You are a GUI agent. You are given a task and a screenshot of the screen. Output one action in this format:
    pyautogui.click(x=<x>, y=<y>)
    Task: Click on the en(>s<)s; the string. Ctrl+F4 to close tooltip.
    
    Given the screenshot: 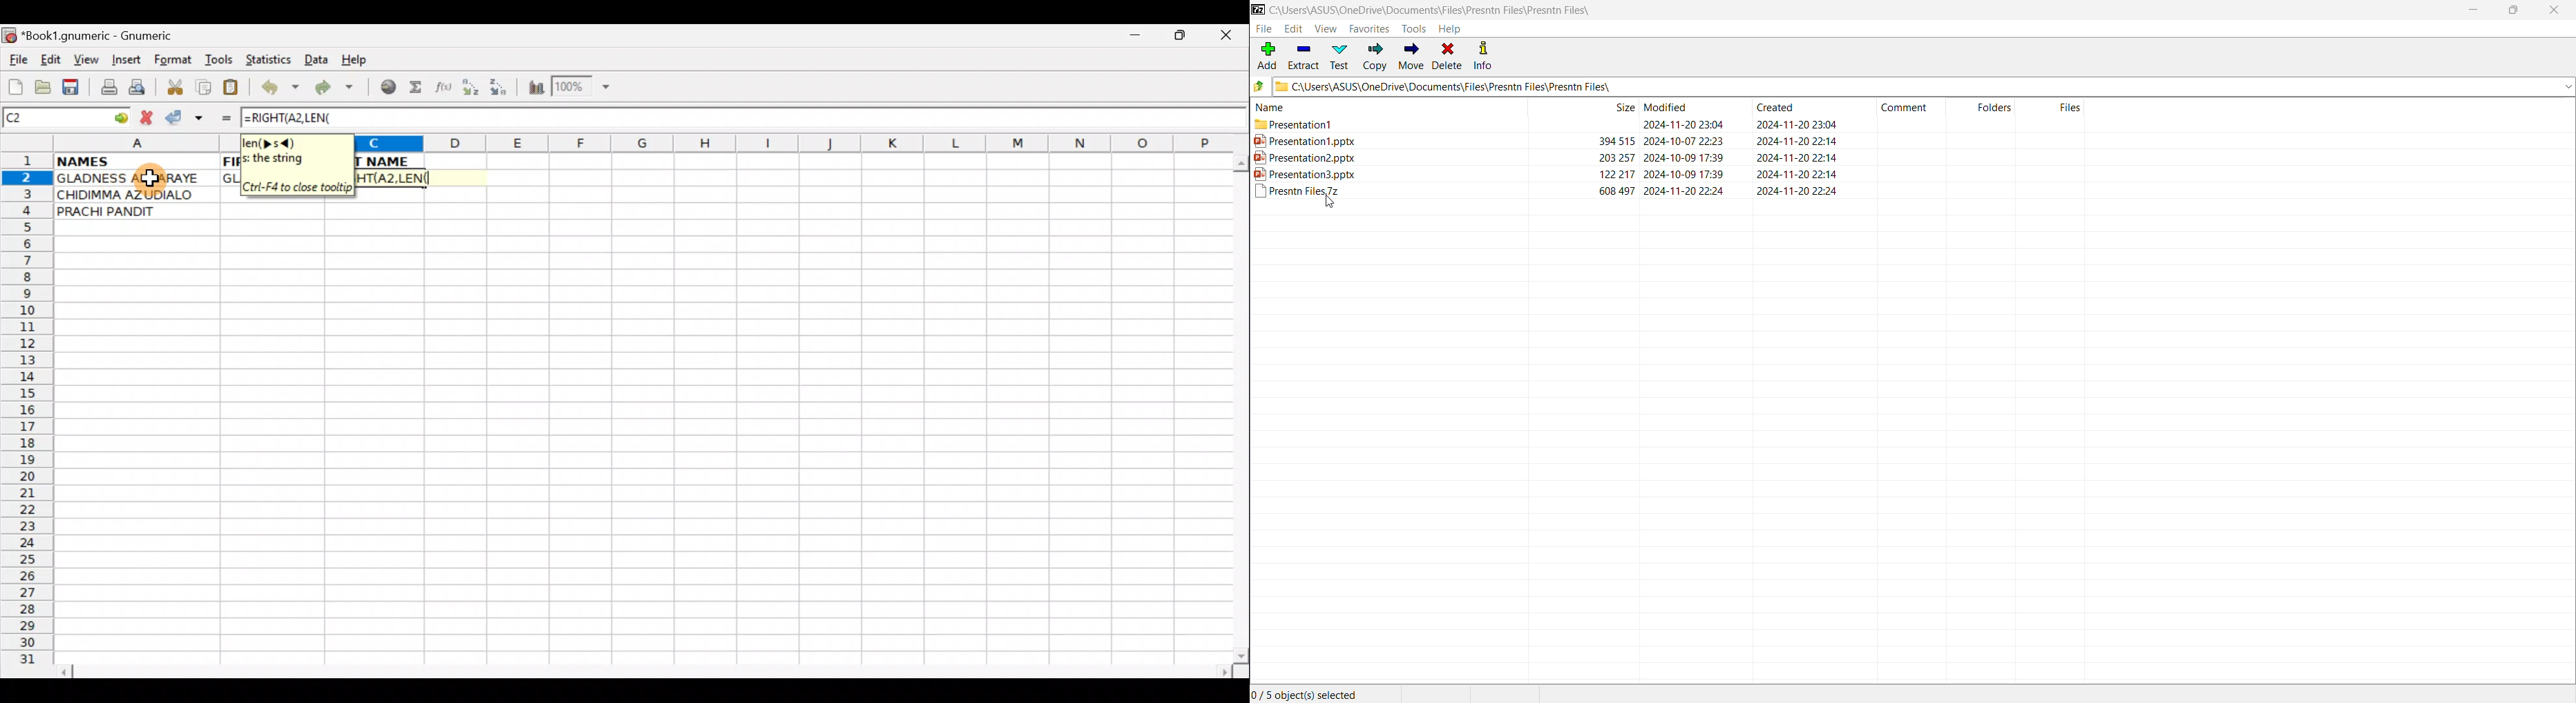 What is the action you would take?
    pyautogui.click(x=298, y=166)
    